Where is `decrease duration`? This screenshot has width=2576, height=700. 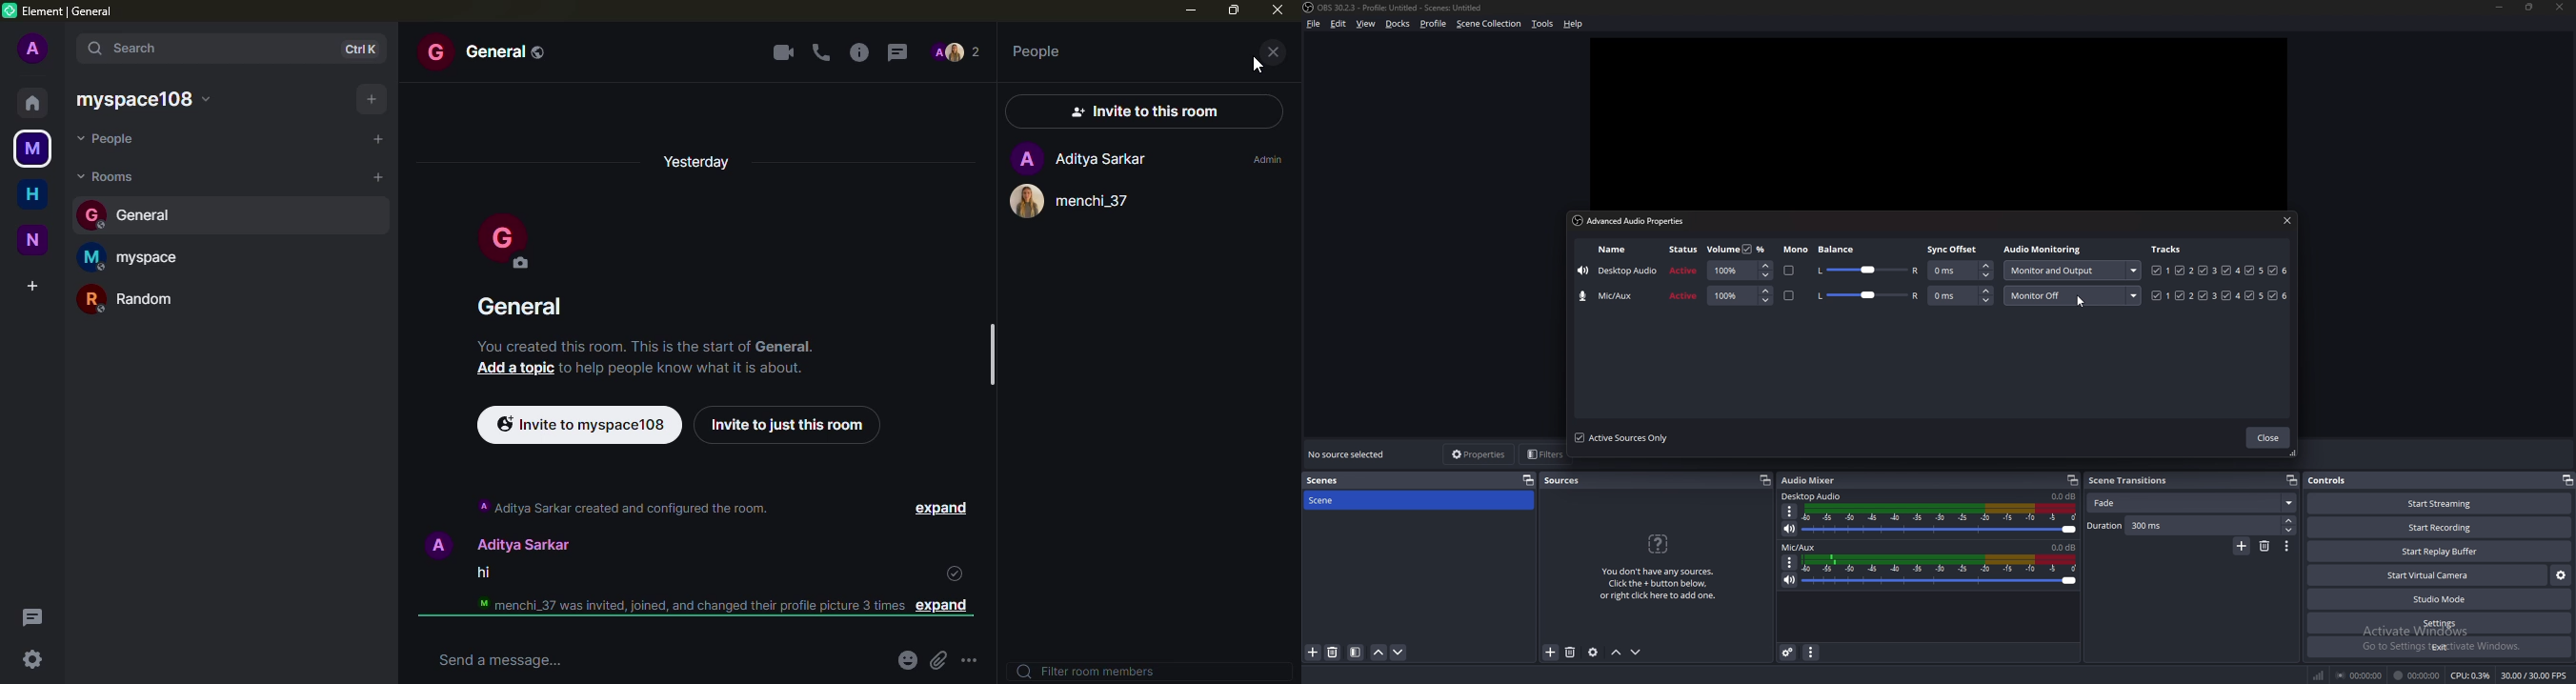
decrease duration is located at coordinates (2291, 530).